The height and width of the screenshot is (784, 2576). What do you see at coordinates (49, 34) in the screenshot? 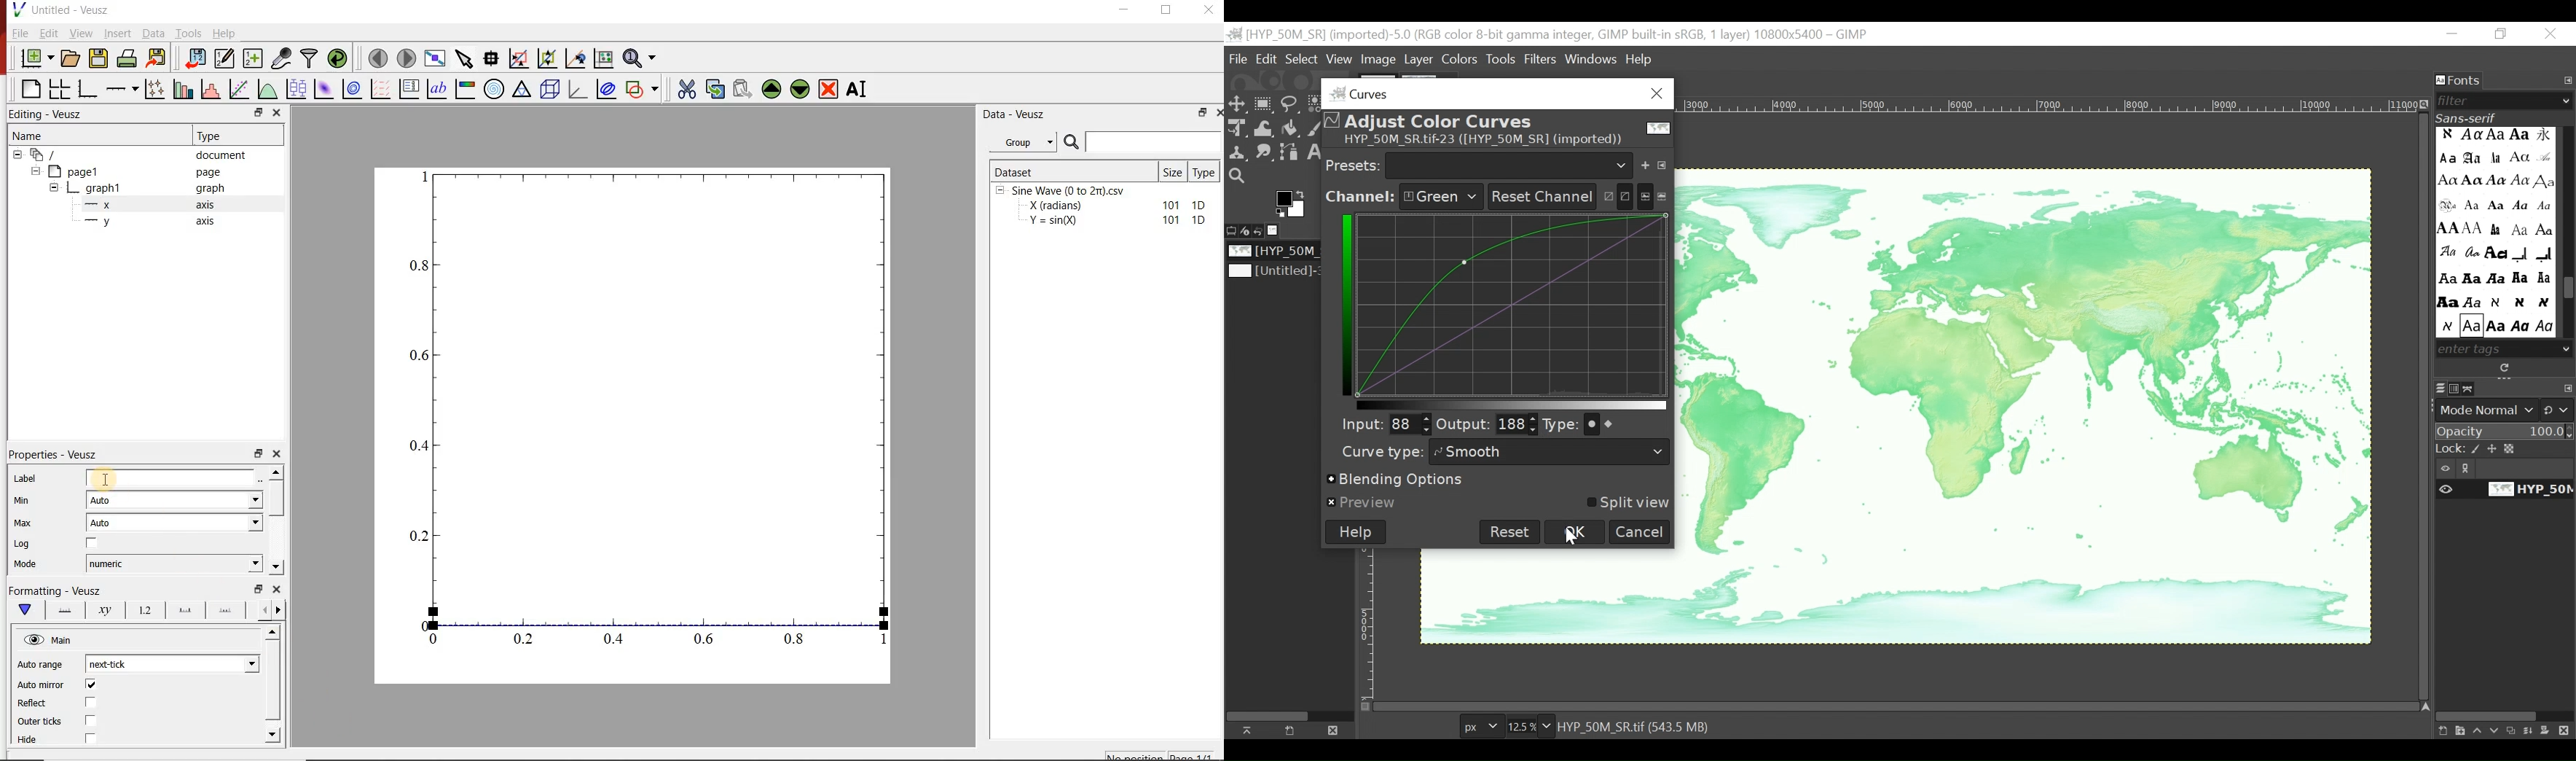
I see `Edit` at bounding box center [49, 34].